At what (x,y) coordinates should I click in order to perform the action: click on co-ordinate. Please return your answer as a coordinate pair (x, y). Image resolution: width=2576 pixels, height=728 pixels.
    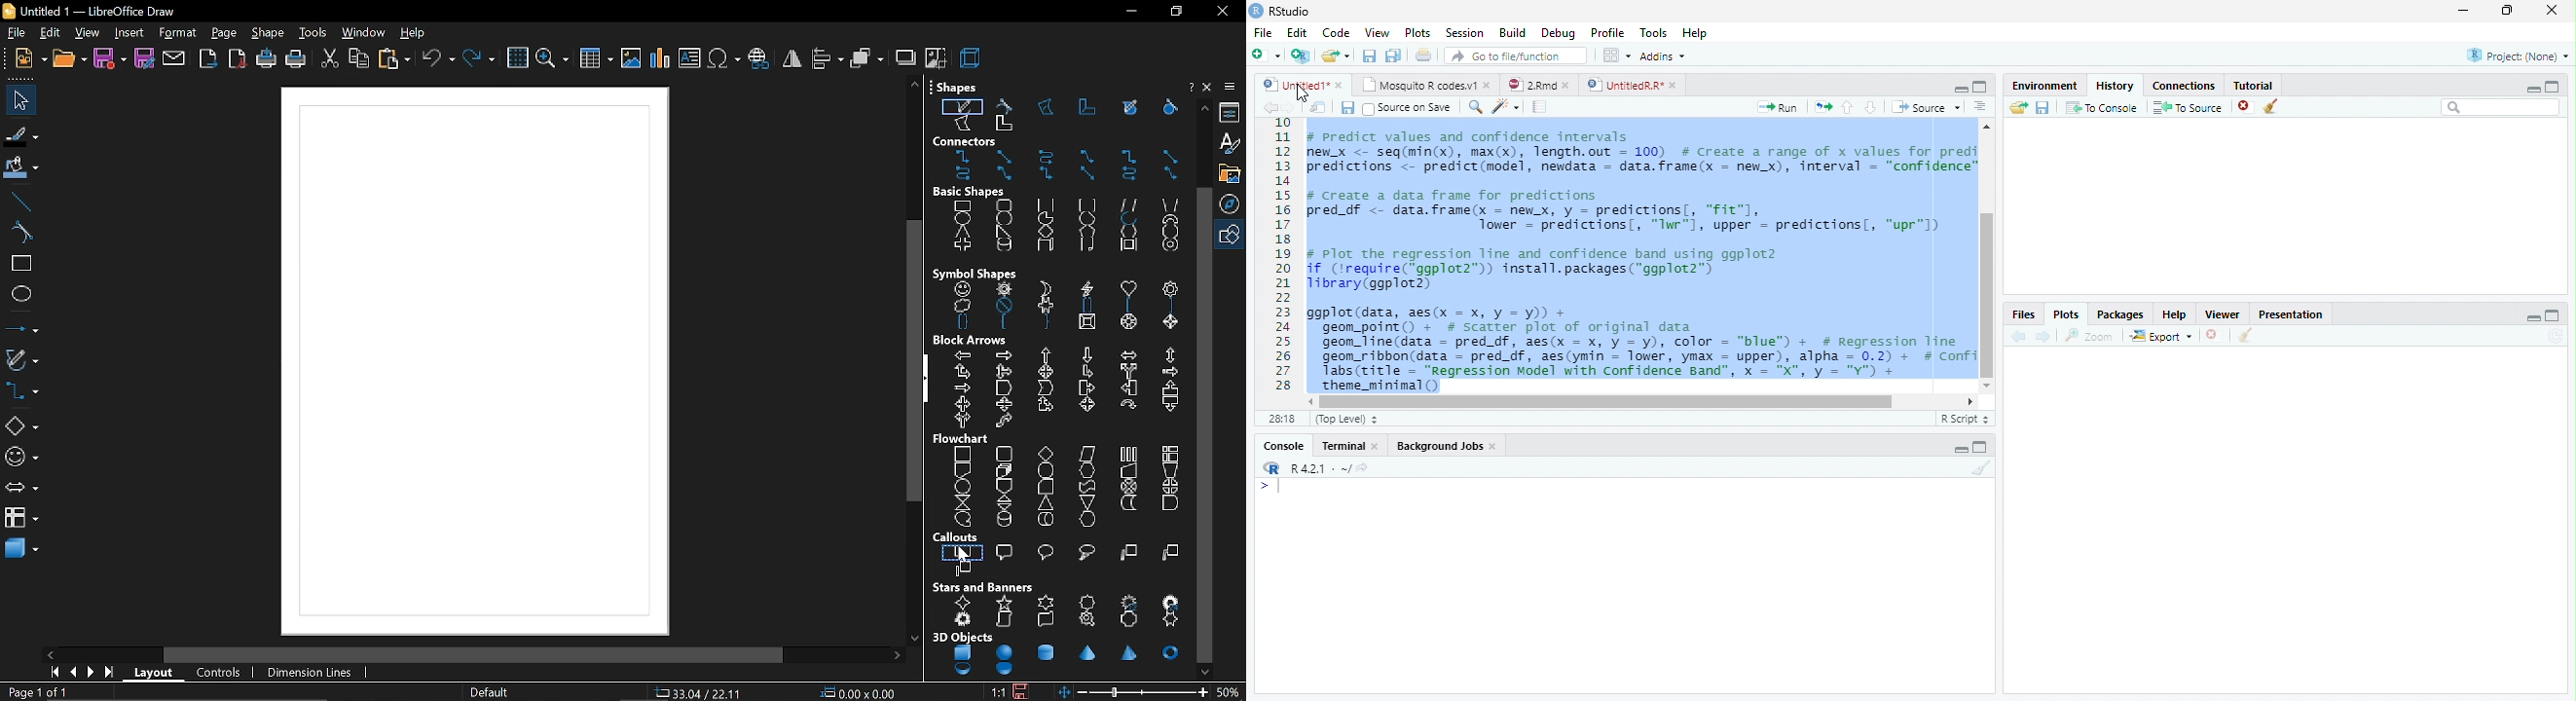
    Looking at the image, I should click on (699, 693).